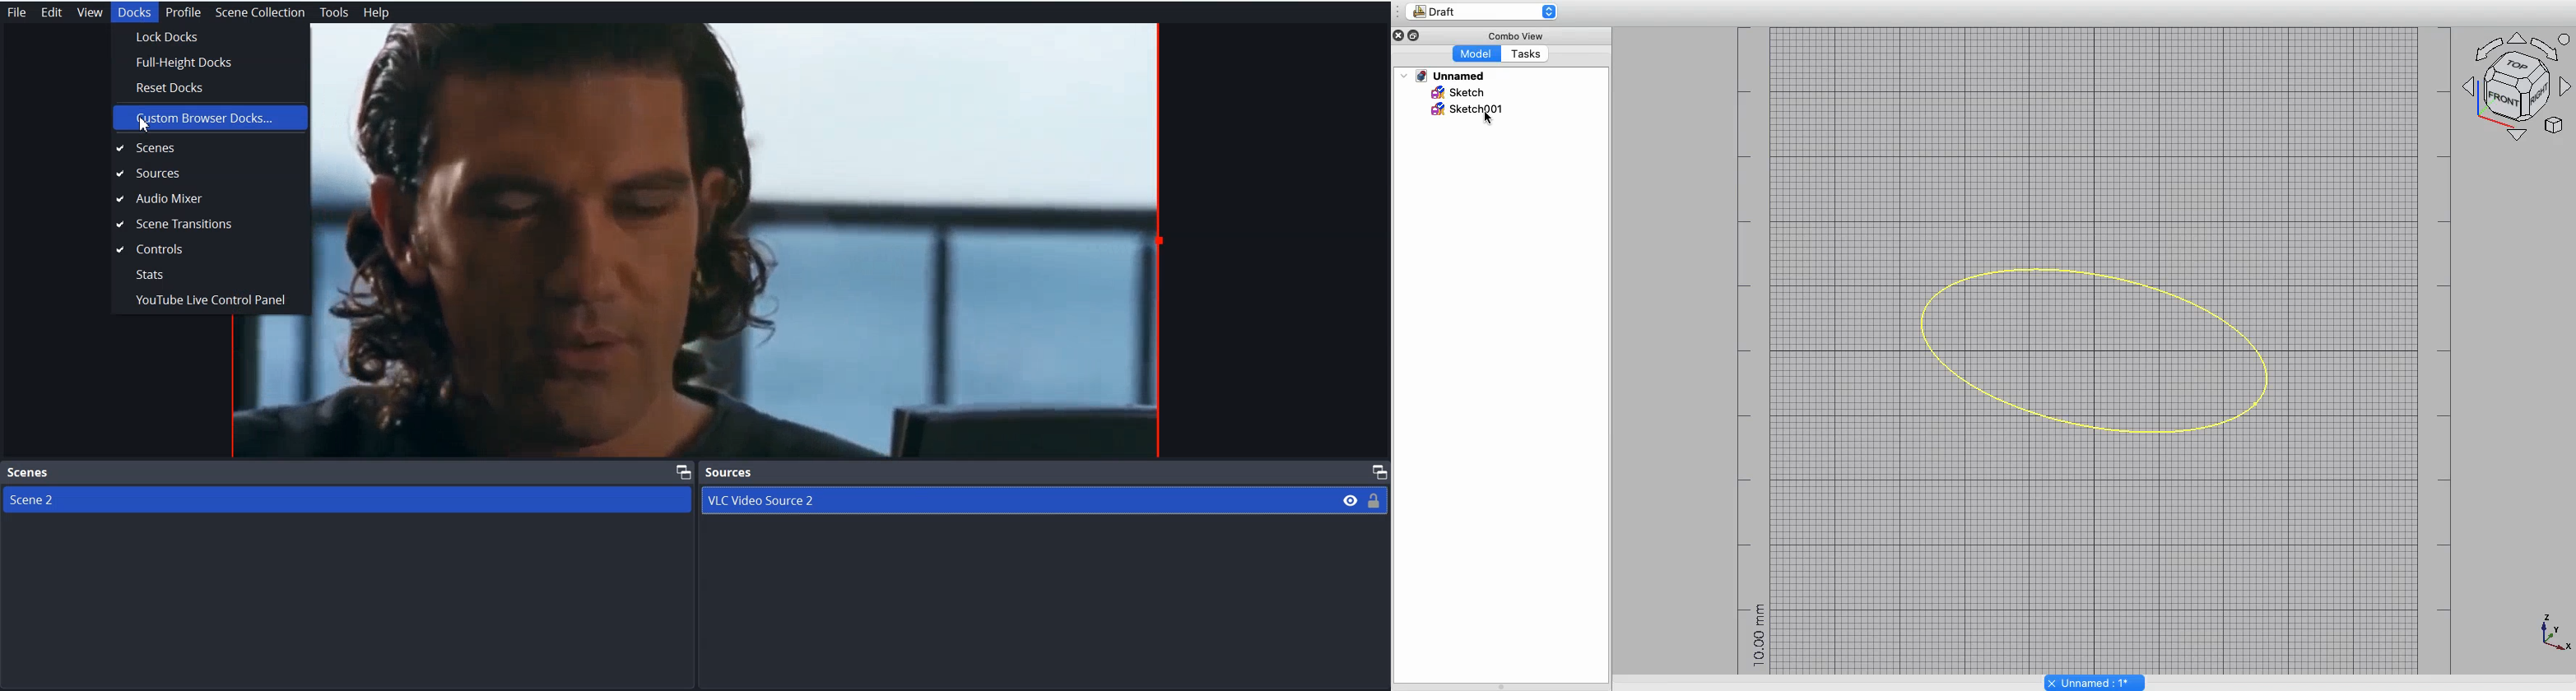 The height and width of the screenshot is (700, 2576). Describe the element at coordinates (210, 301) in the screenshot. I see `Youtube Live Control Panel` at that location.